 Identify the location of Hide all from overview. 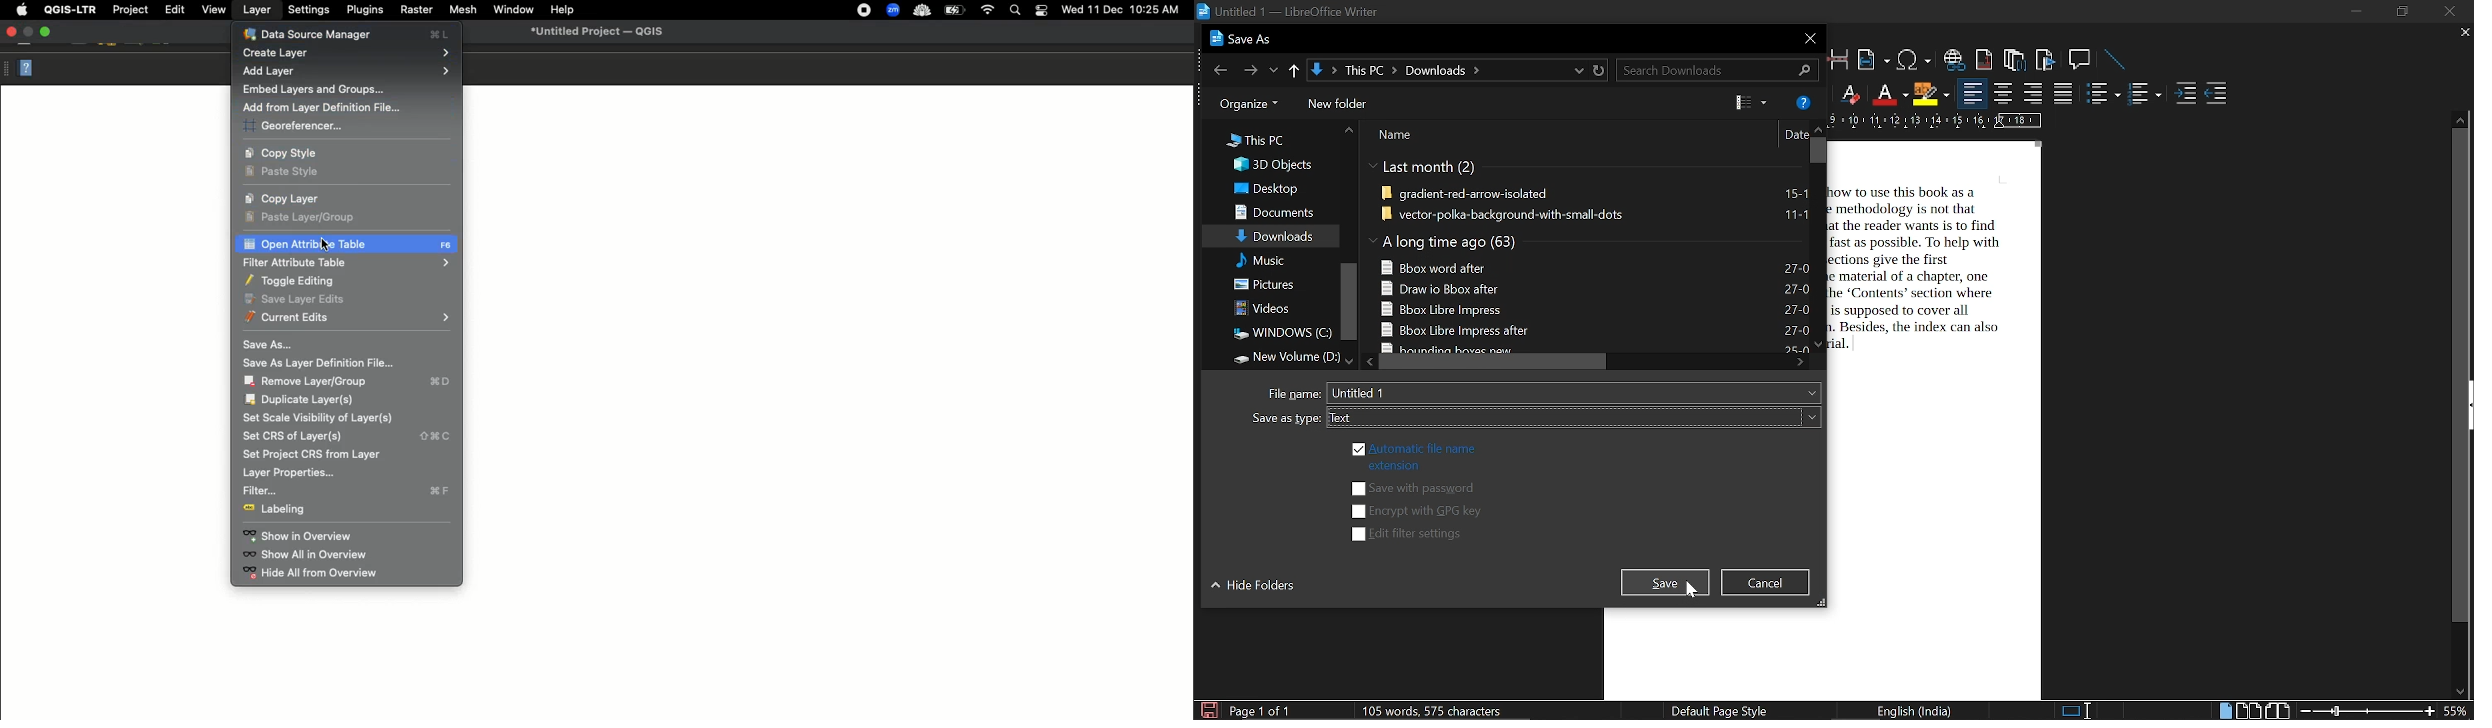
(323, 573).